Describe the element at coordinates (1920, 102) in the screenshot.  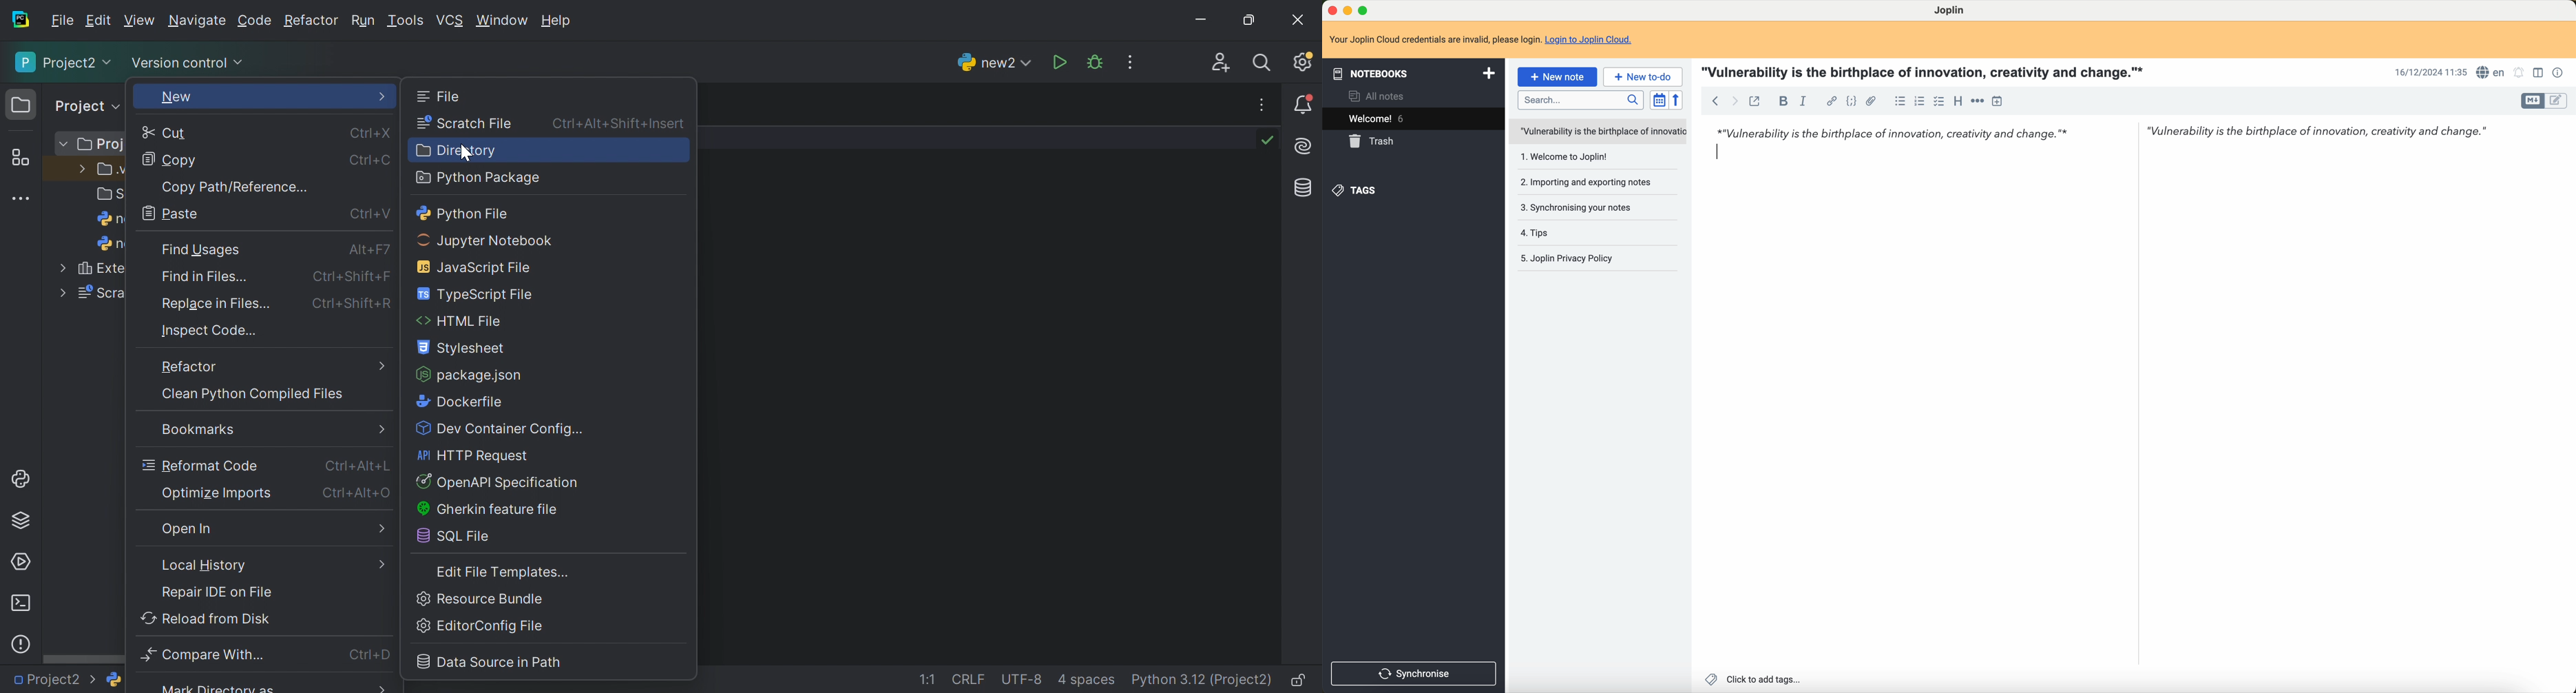
I see `numbered list` at that location.